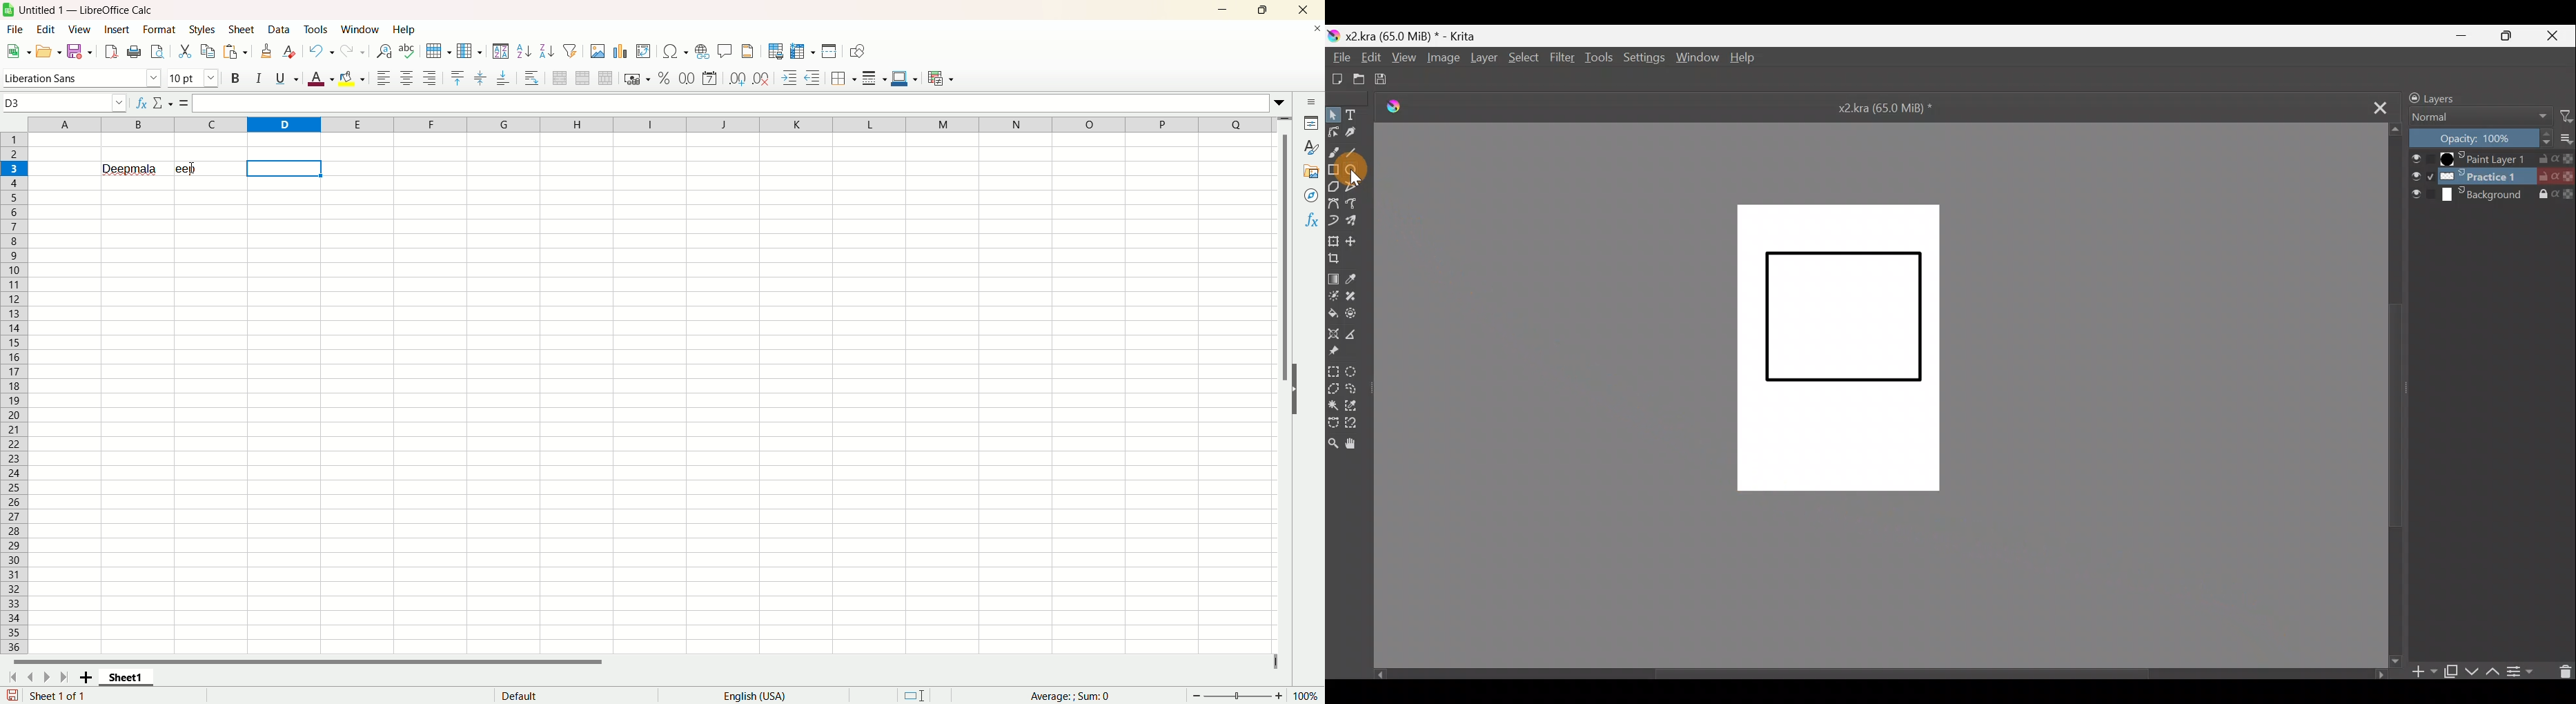  I want to click on Practice 1, so click(2493, 177).